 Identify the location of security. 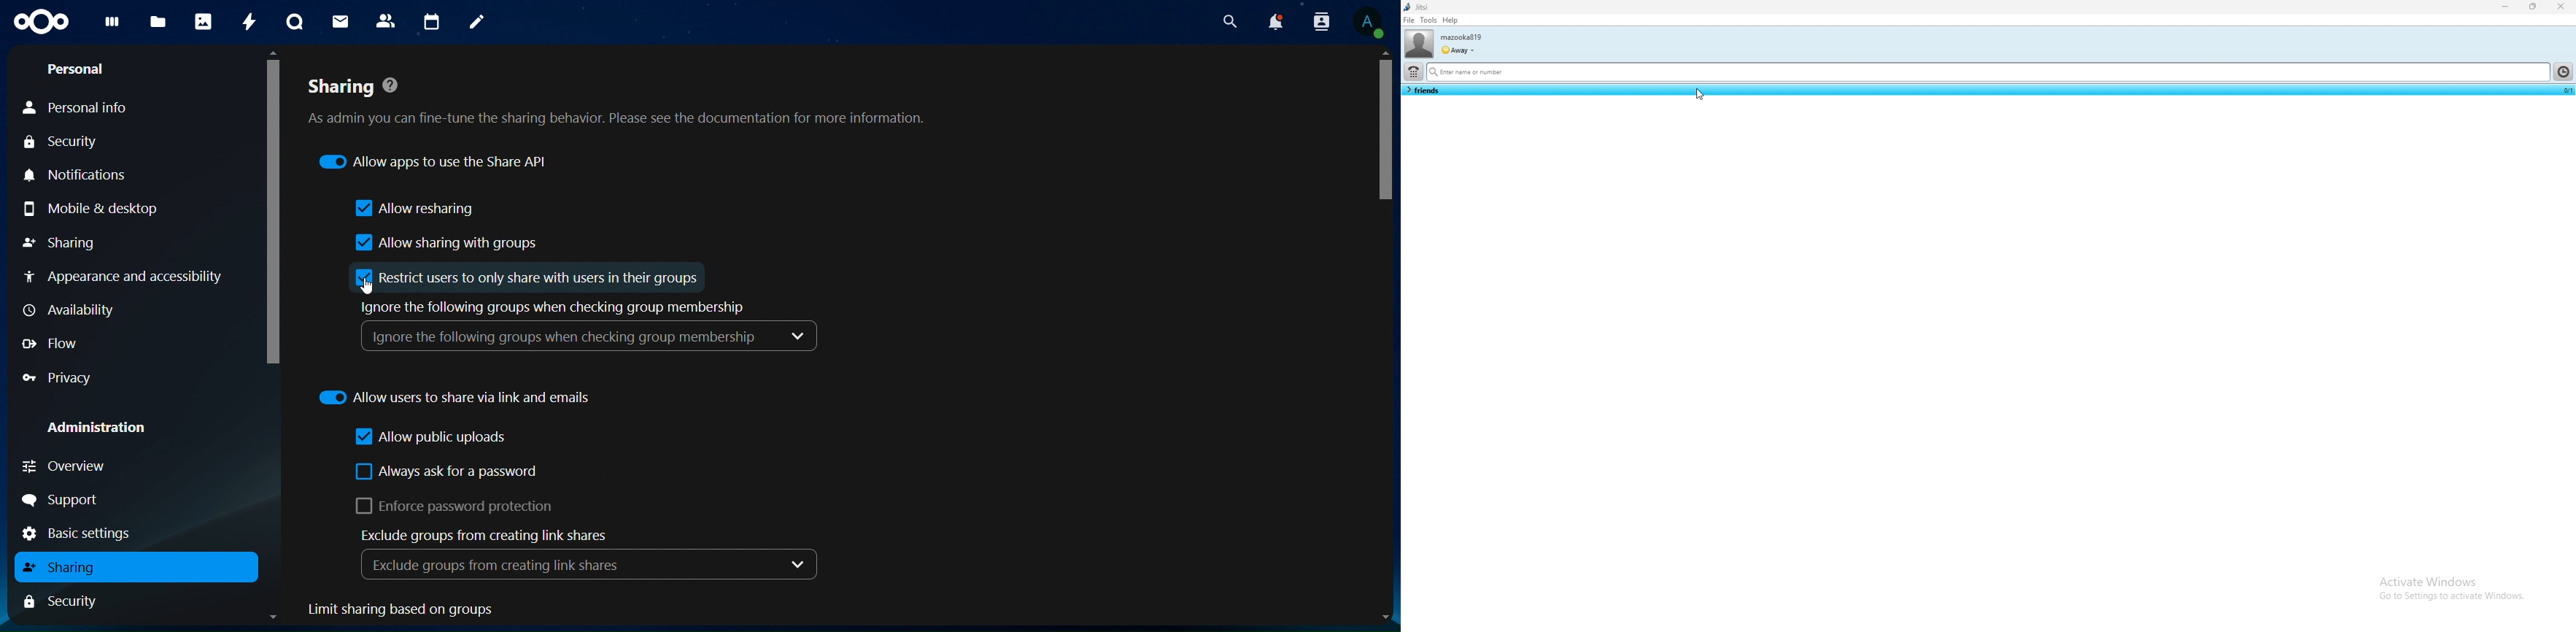
(74, 601).